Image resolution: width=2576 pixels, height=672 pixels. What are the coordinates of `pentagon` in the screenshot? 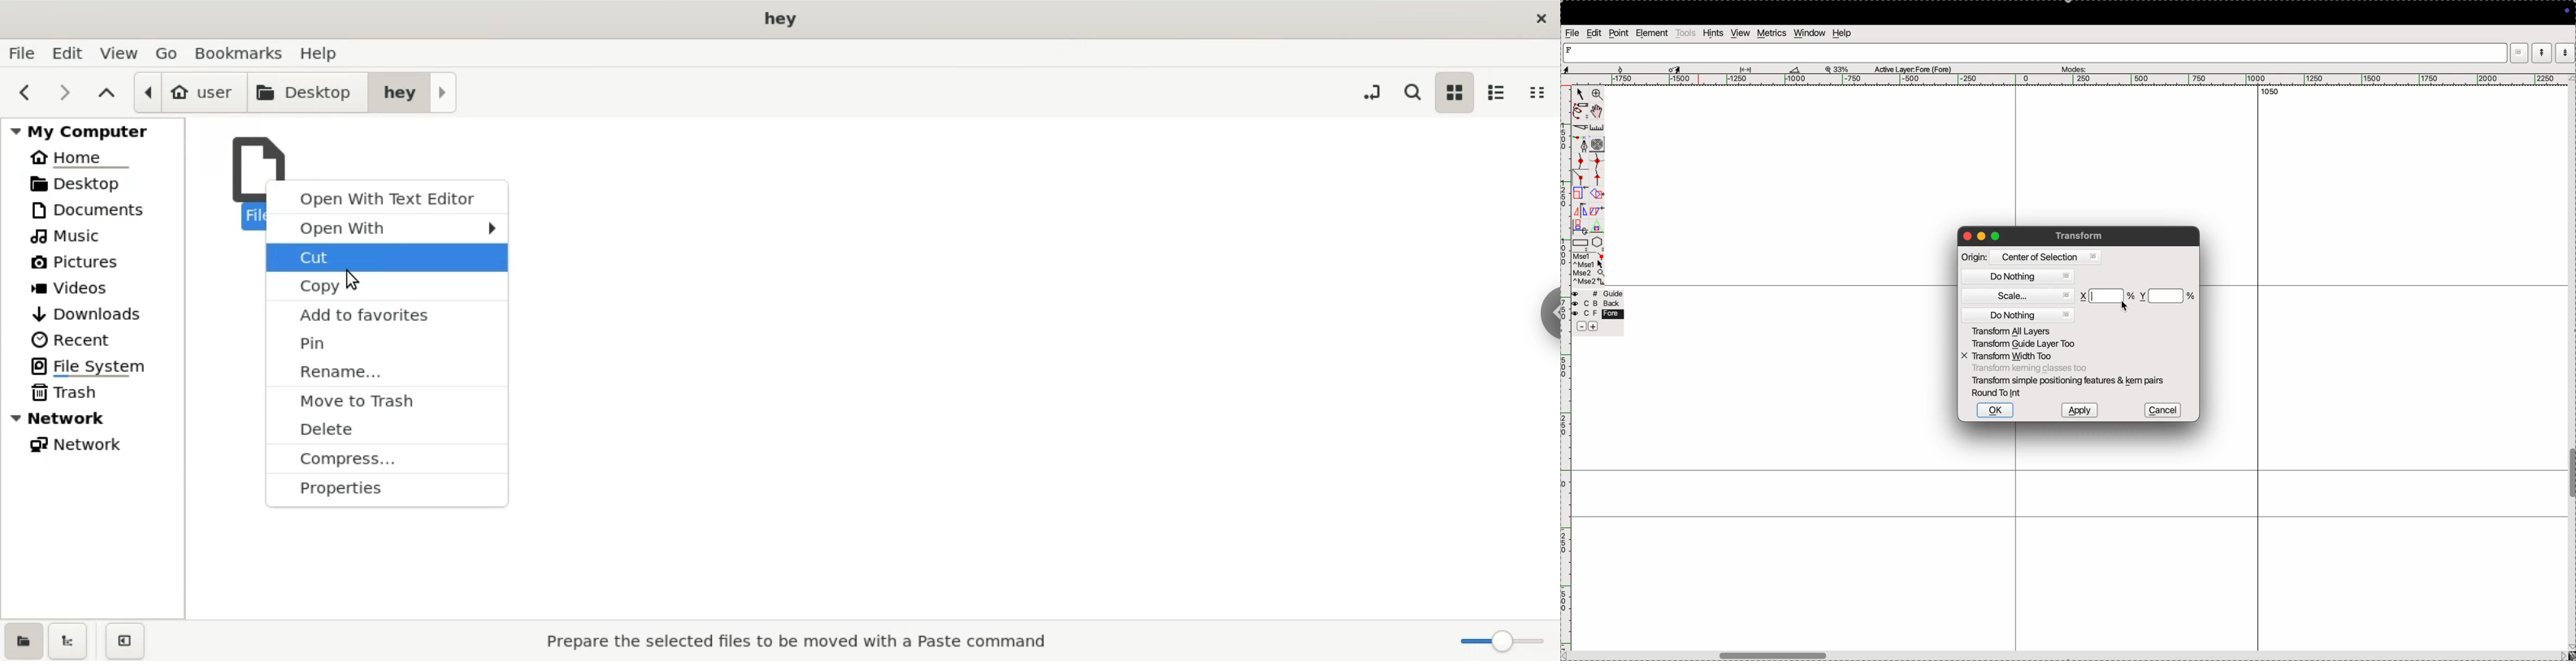 It's located at (1597, 242).